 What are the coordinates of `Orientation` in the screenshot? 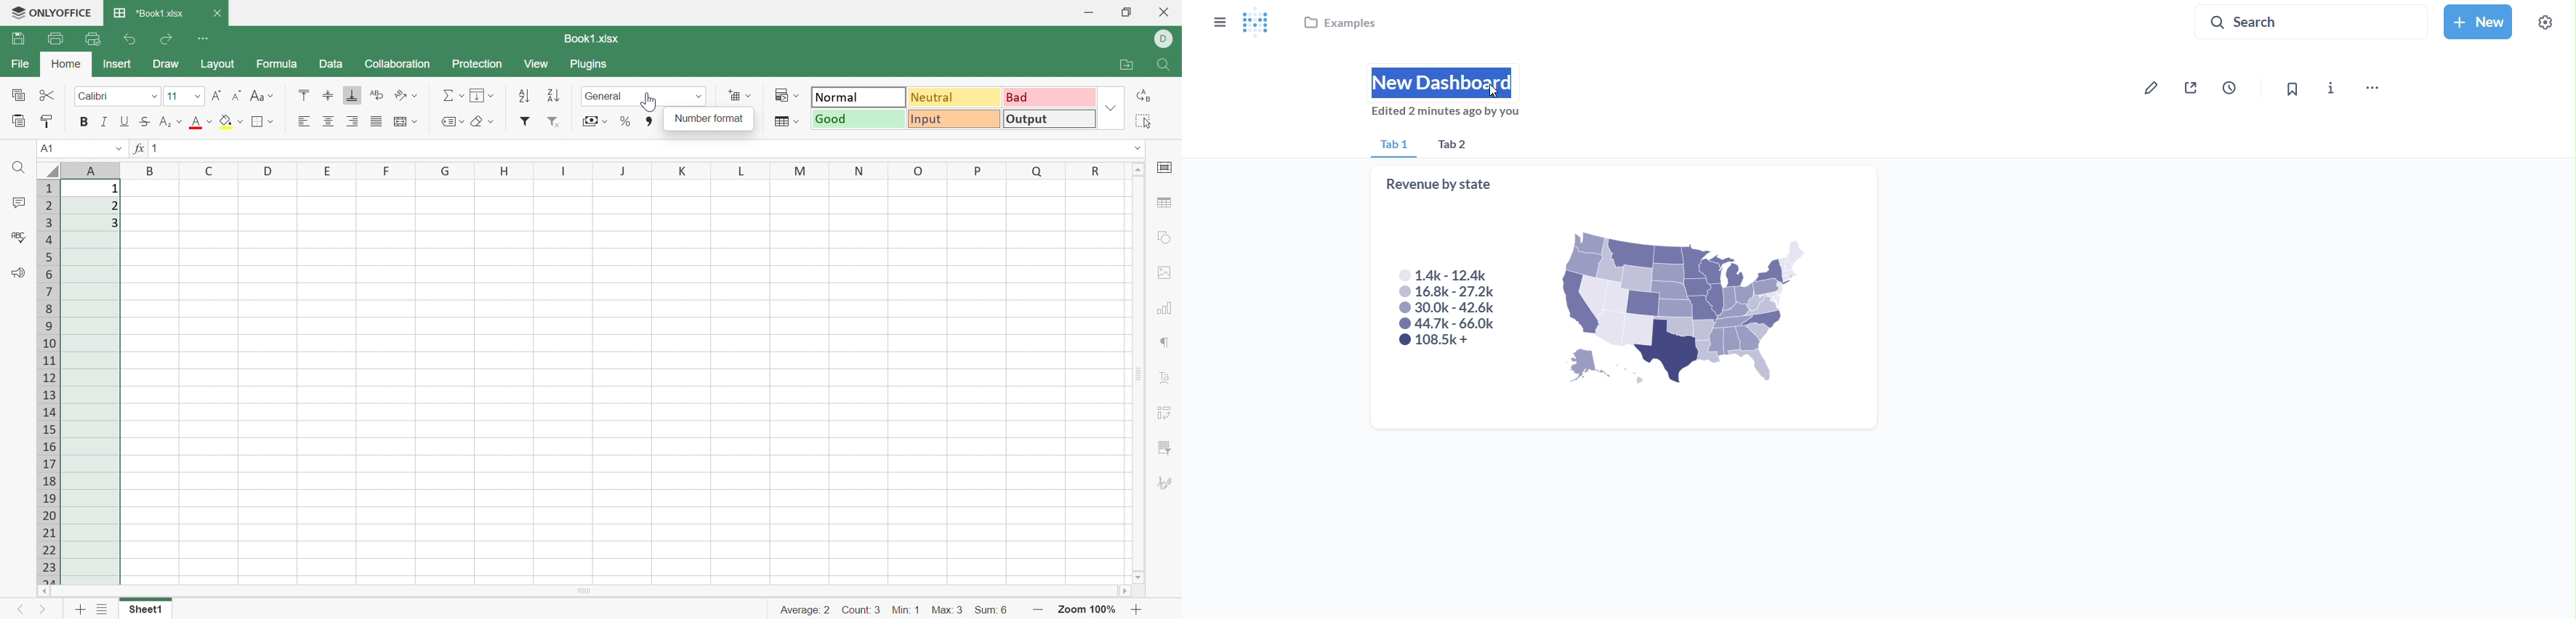 It's located at (407, 97).